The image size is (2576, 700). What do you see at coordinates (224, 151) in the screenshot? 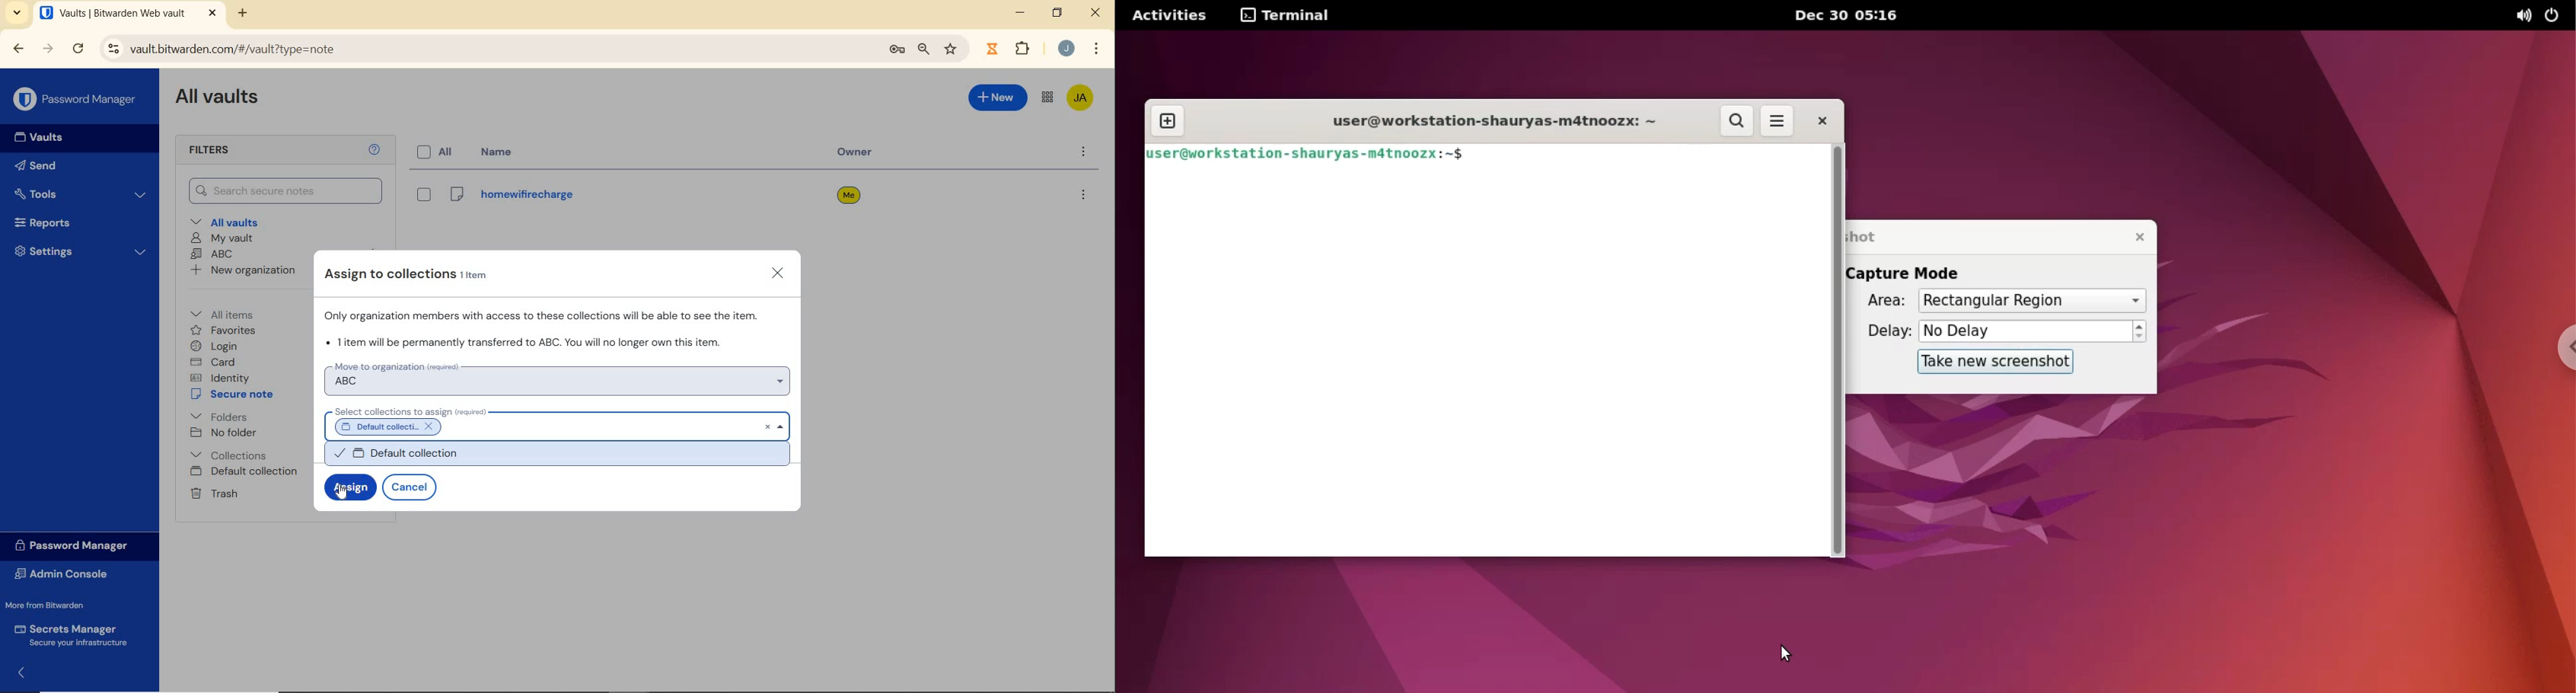
I see `Filters` at bounding box center [224, 151].